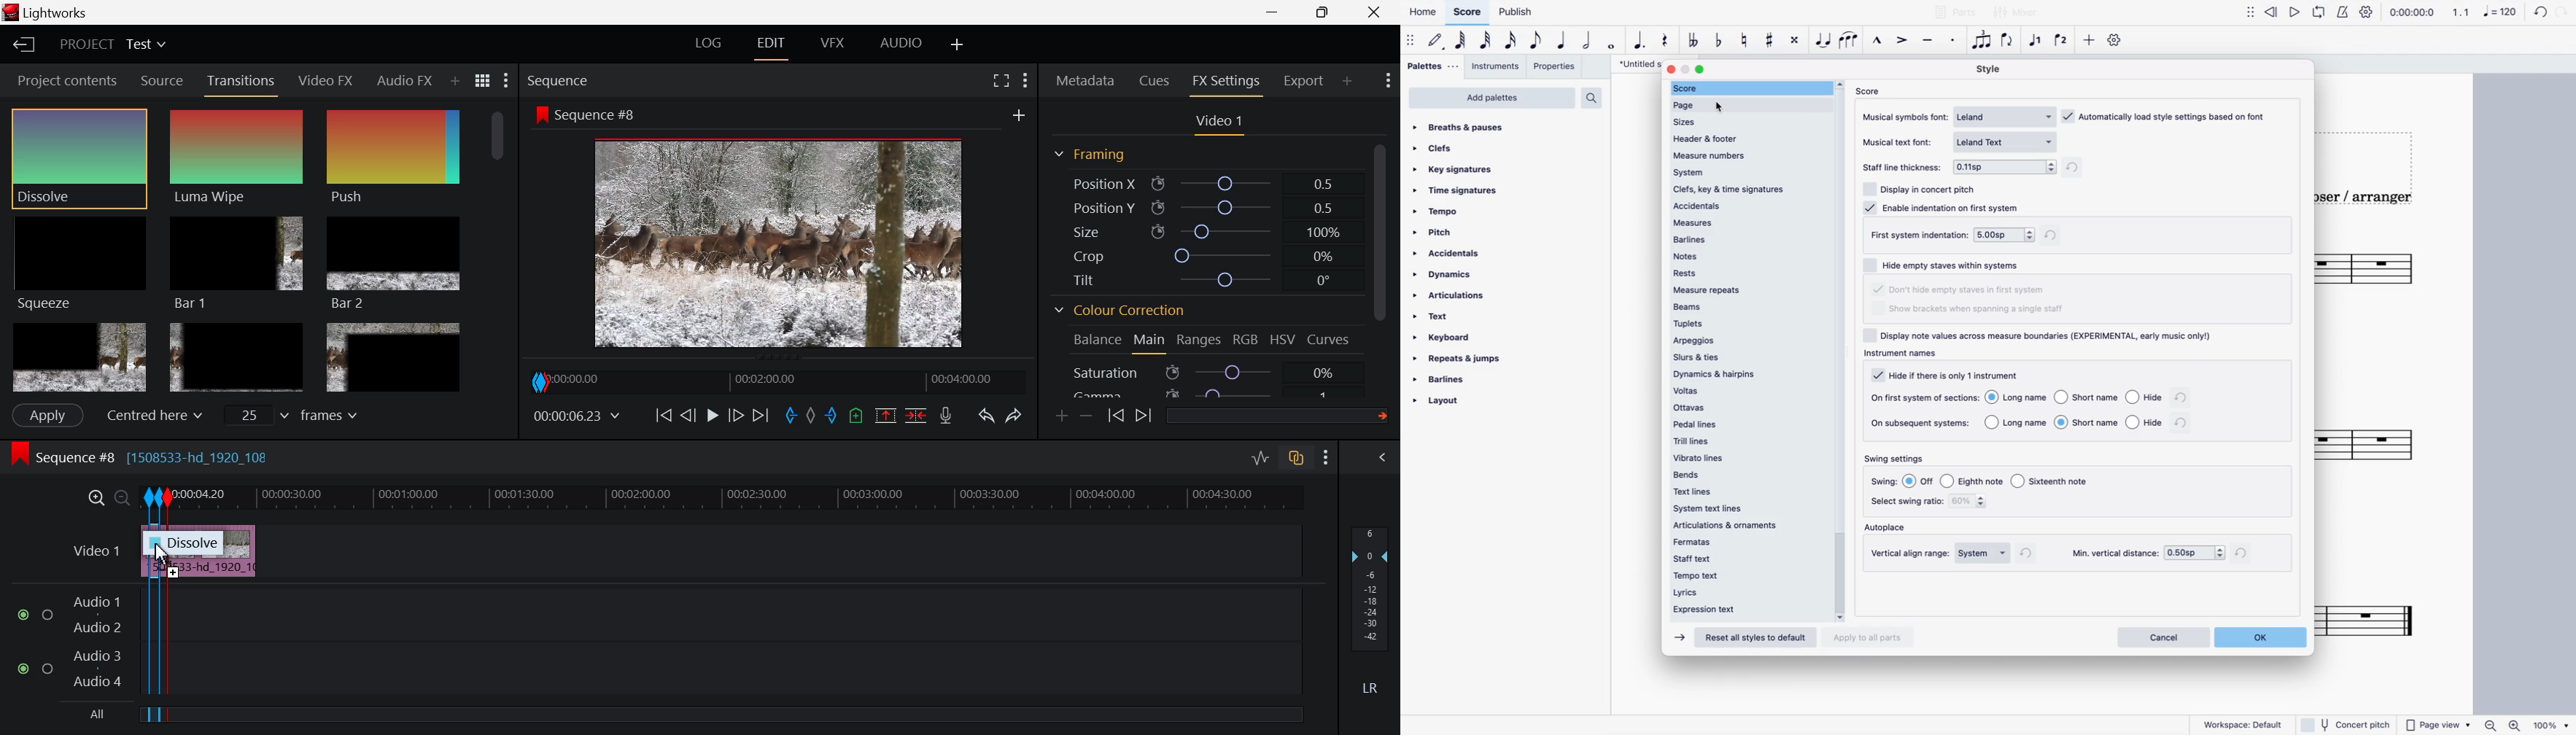  What do you see at coordinates (737, 417) in the screenshot?
I see `Go Forward` at bounding box center [737, 417].